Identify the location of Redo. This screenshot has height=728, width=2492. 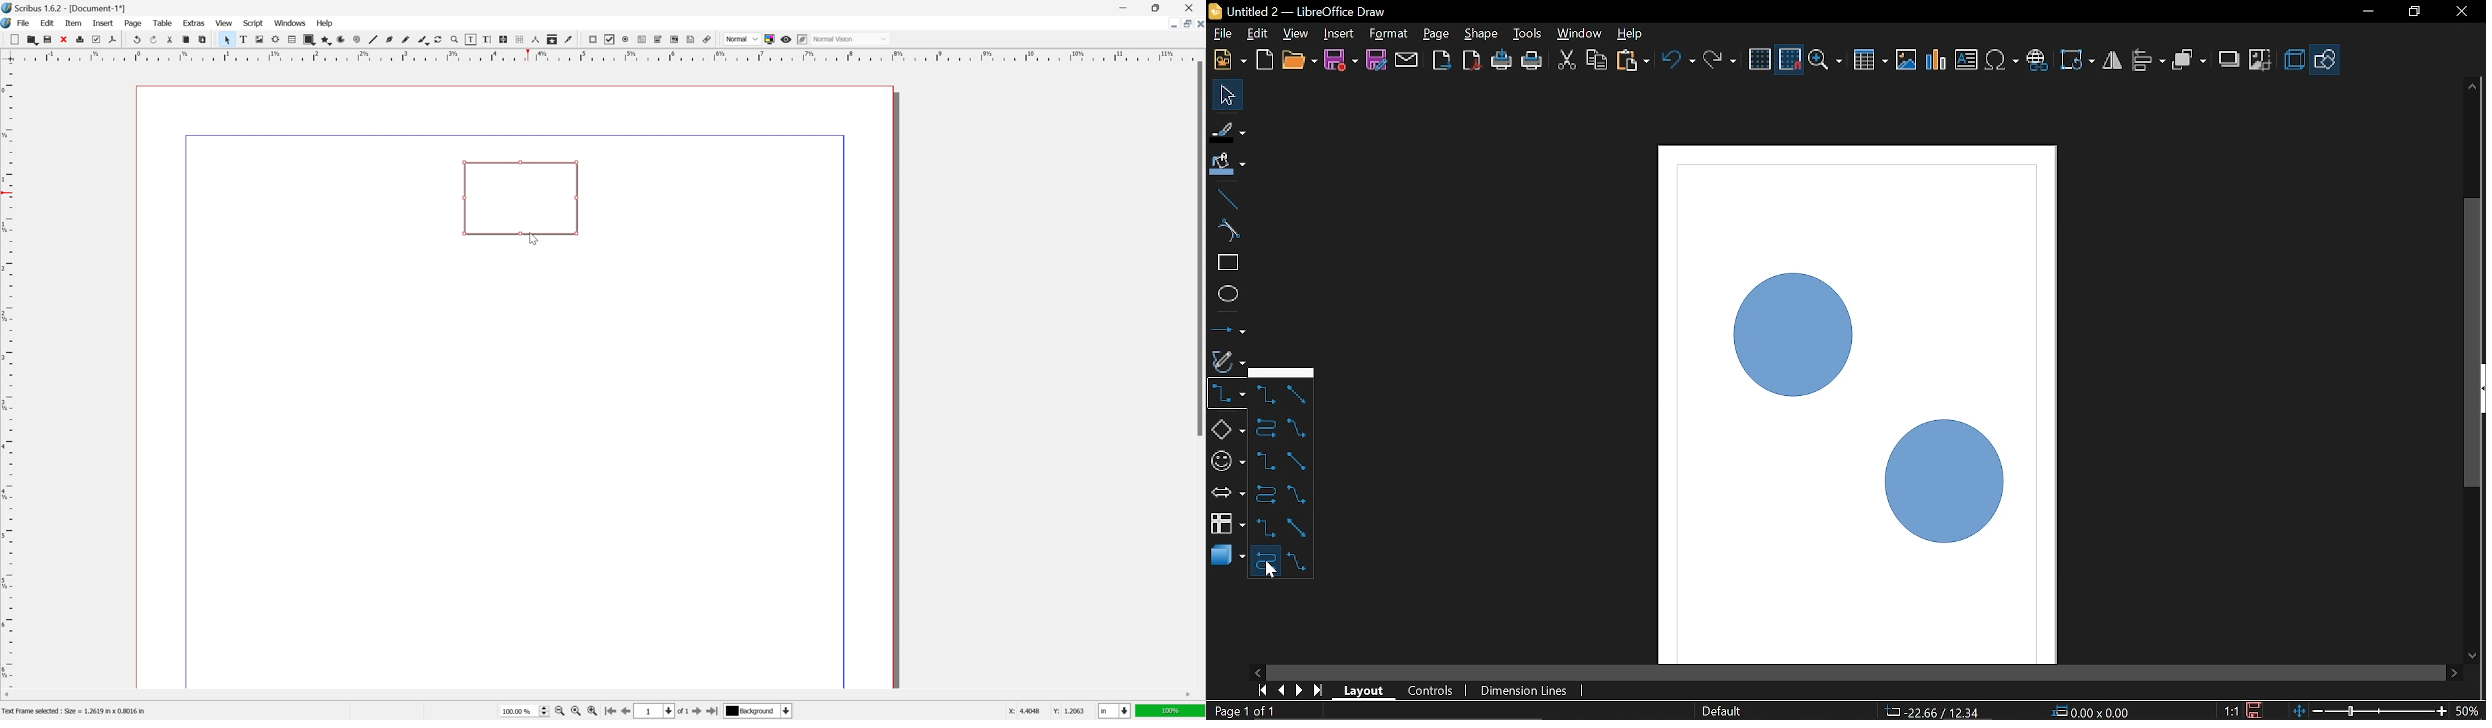
(1720, 57).